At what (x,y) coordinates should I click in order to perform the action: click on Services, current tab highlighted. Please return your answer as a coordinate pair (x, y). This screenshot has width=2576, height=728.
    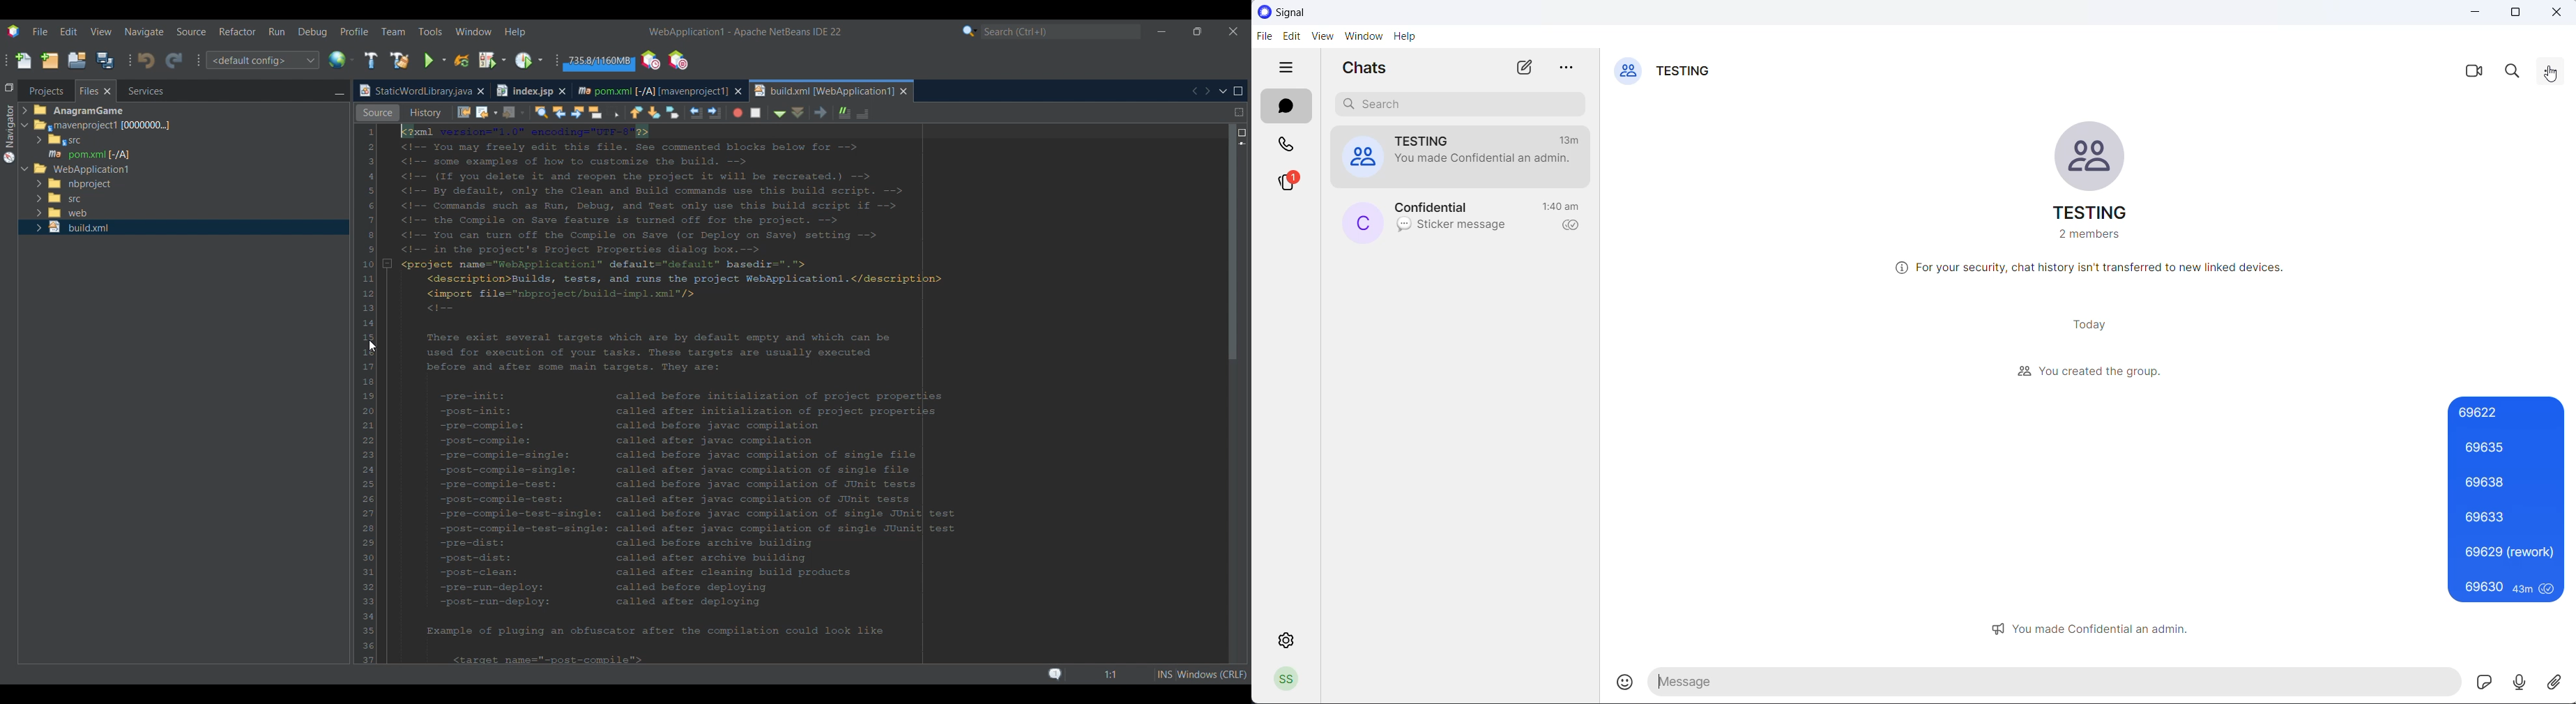
    Looking at the image, I should click on (139, 91).